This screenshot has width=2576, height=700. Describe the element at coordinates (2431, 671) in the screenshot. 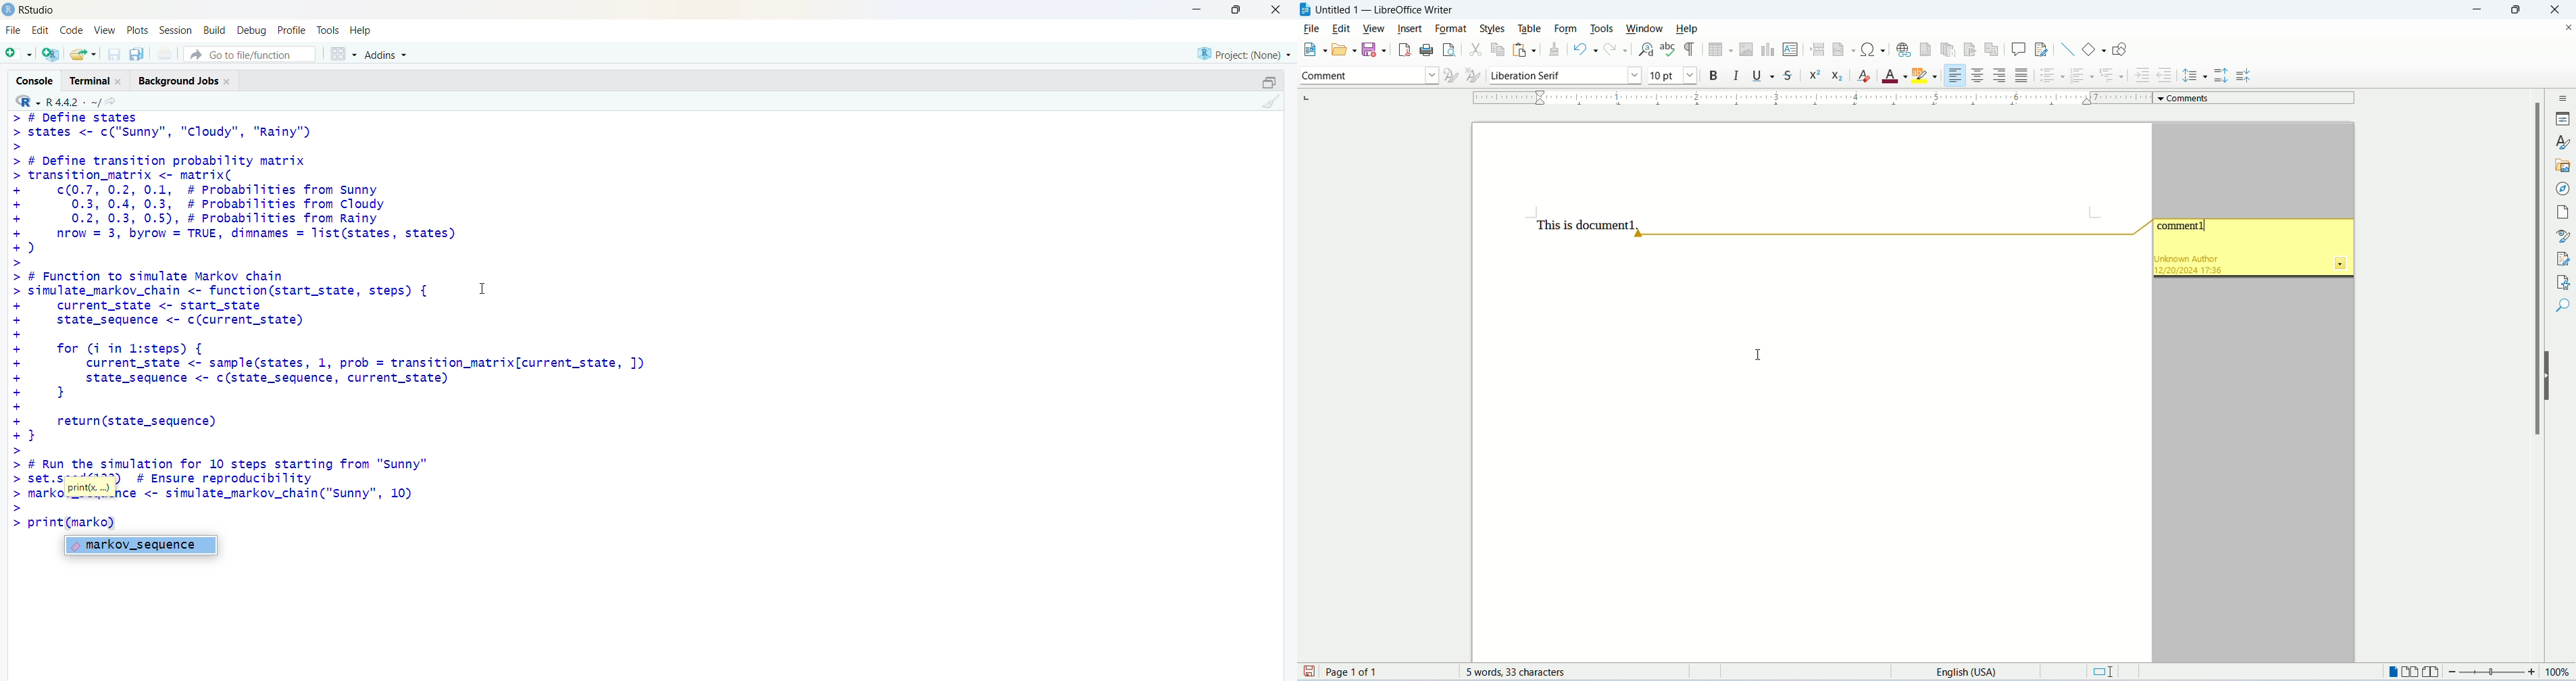

I see `book view` at that location.